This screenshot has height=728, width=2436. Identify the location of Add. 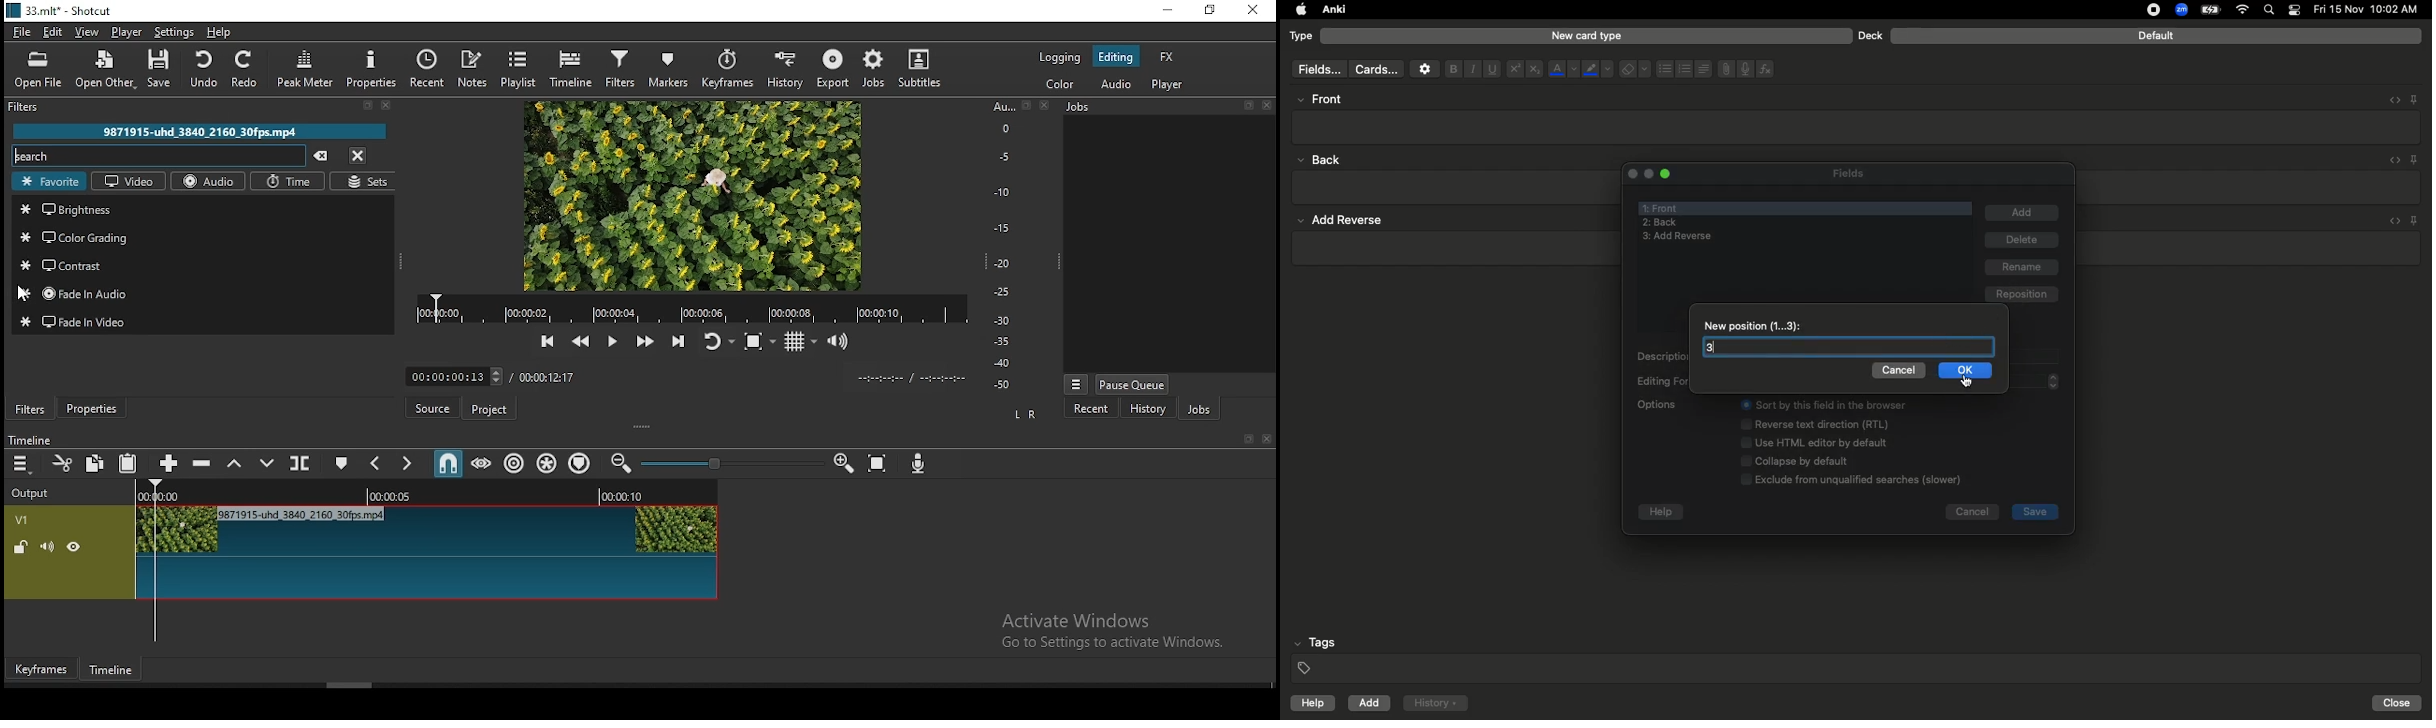
(1370, 703).